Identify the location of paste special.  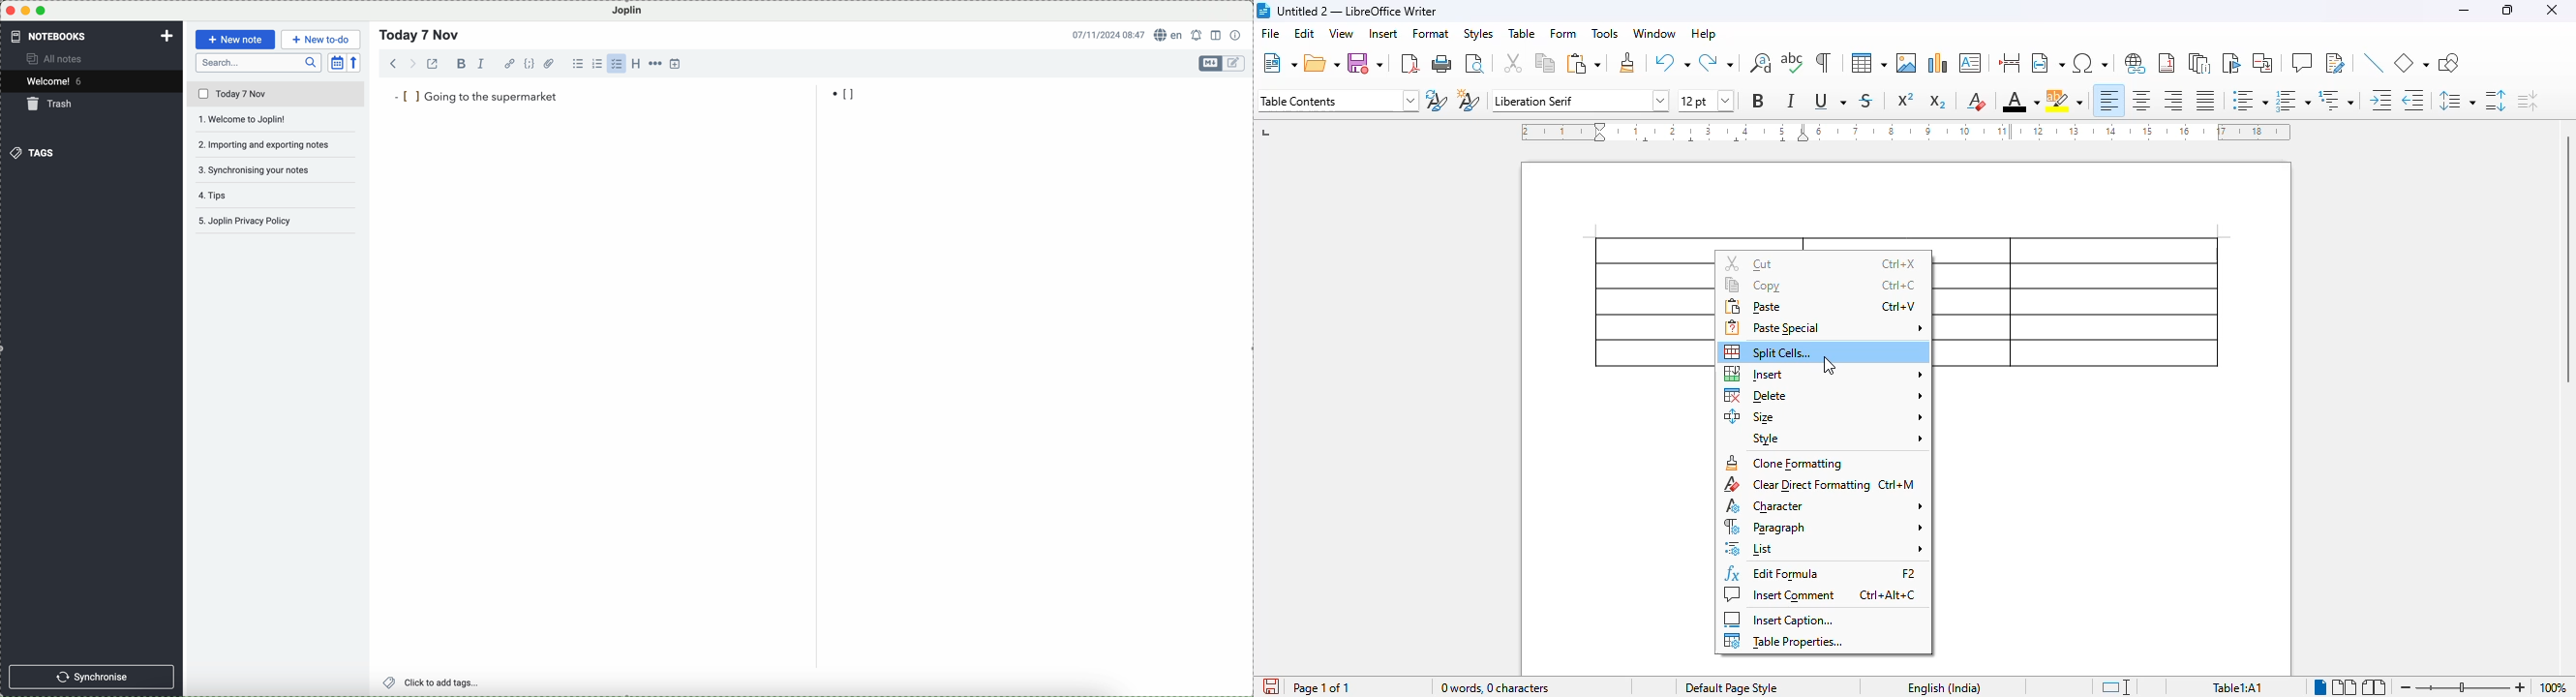
(1824, 327).